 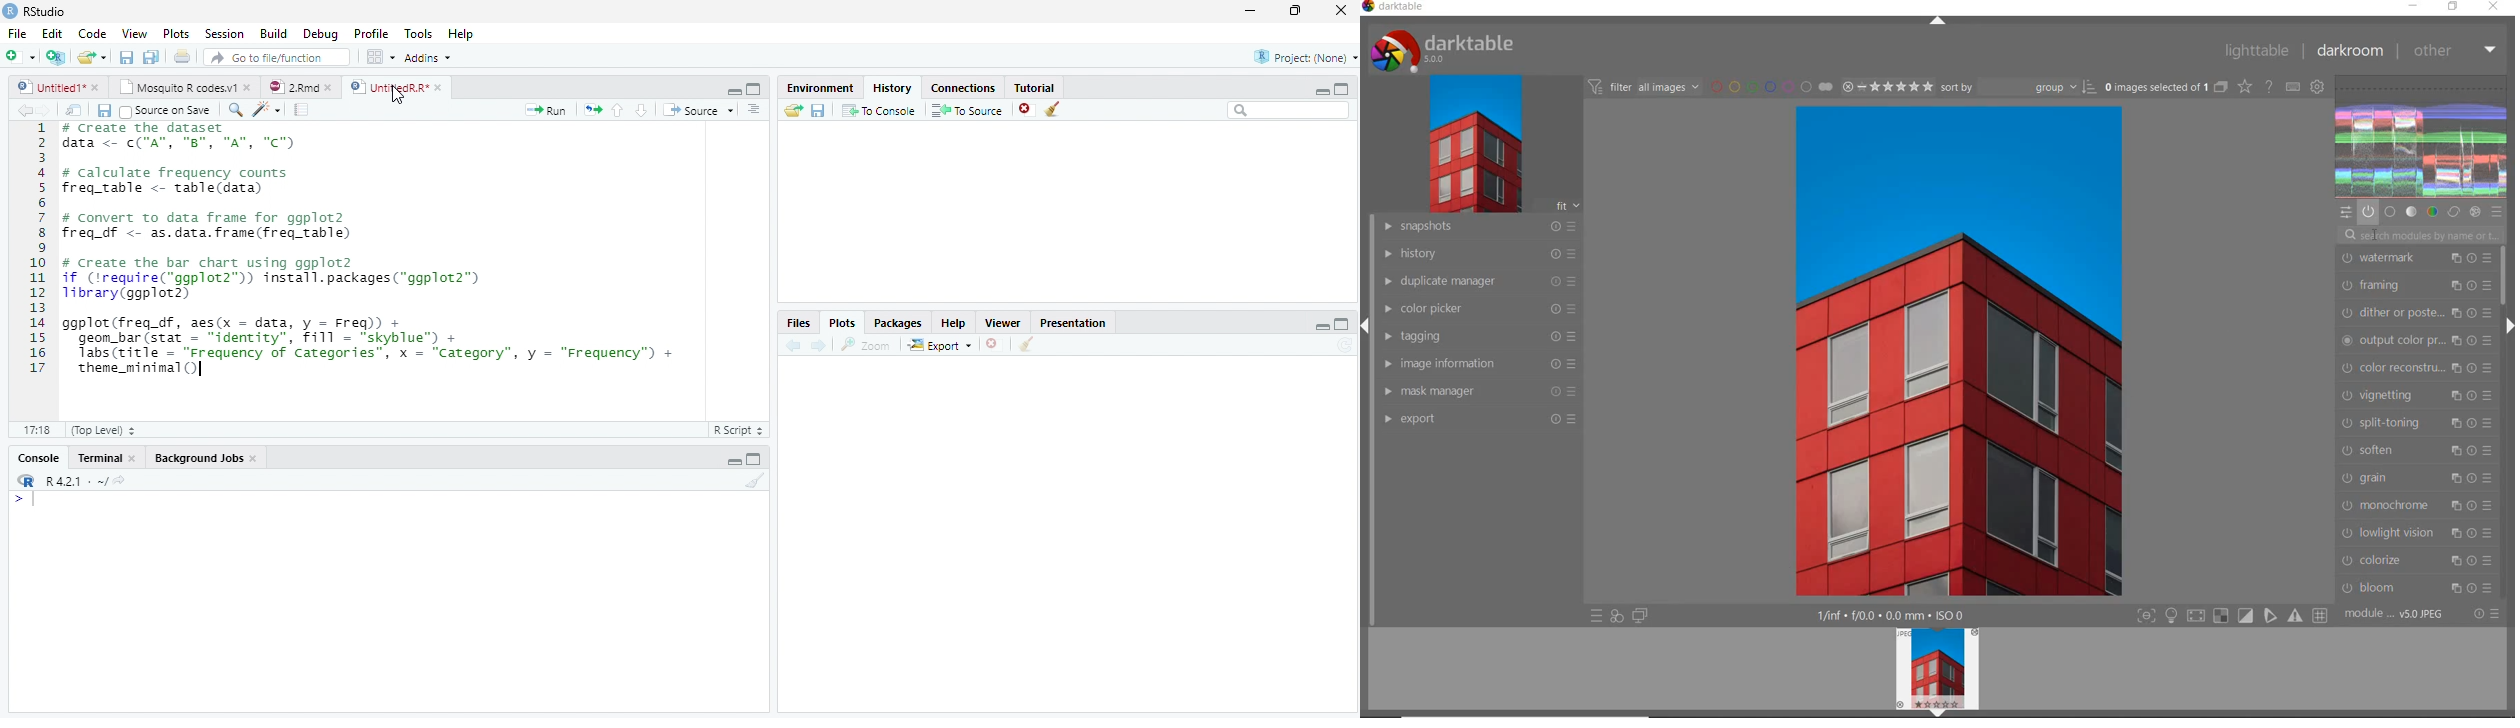 What do you see at coordinates (1052, 108) in the screenshot?
I see `Clear Console` at bounding box center [1052, 108].